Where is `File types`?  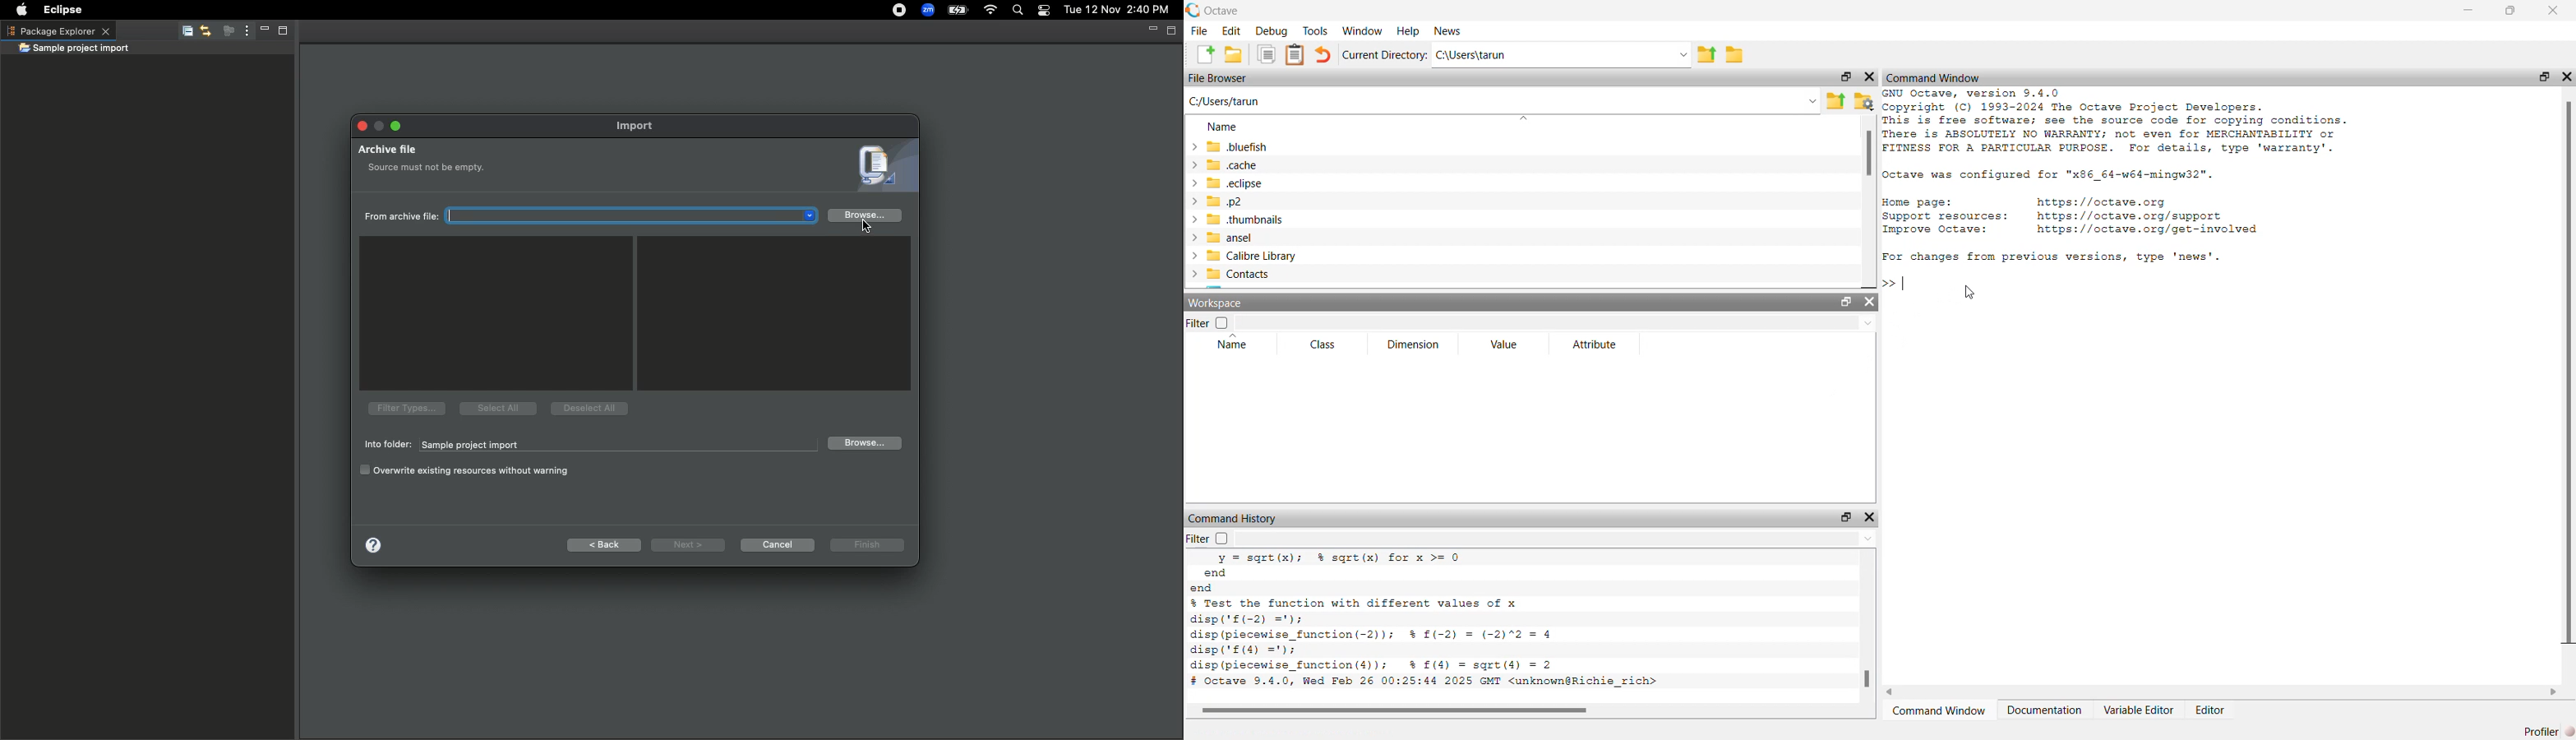
File types is located at coordinates (404, 408).